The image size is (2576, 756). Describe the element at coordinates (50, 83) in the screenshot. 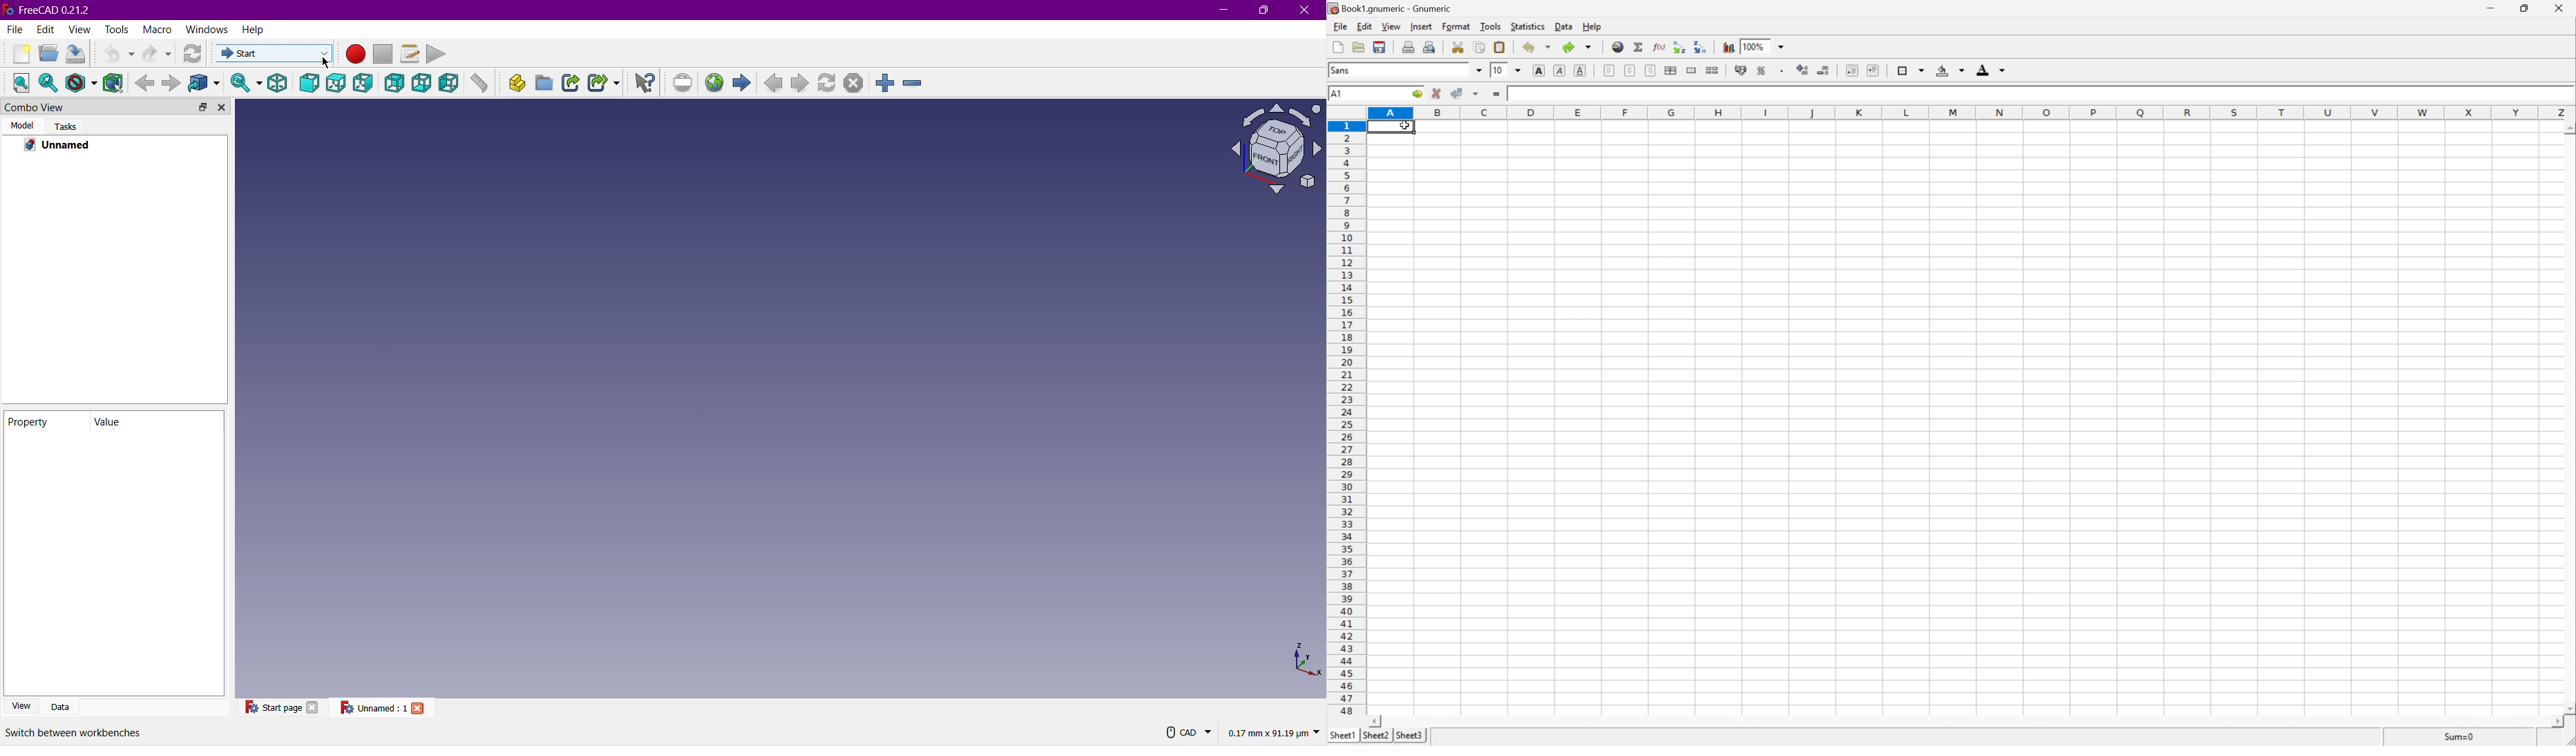

I see `Fit Selection` at that location.